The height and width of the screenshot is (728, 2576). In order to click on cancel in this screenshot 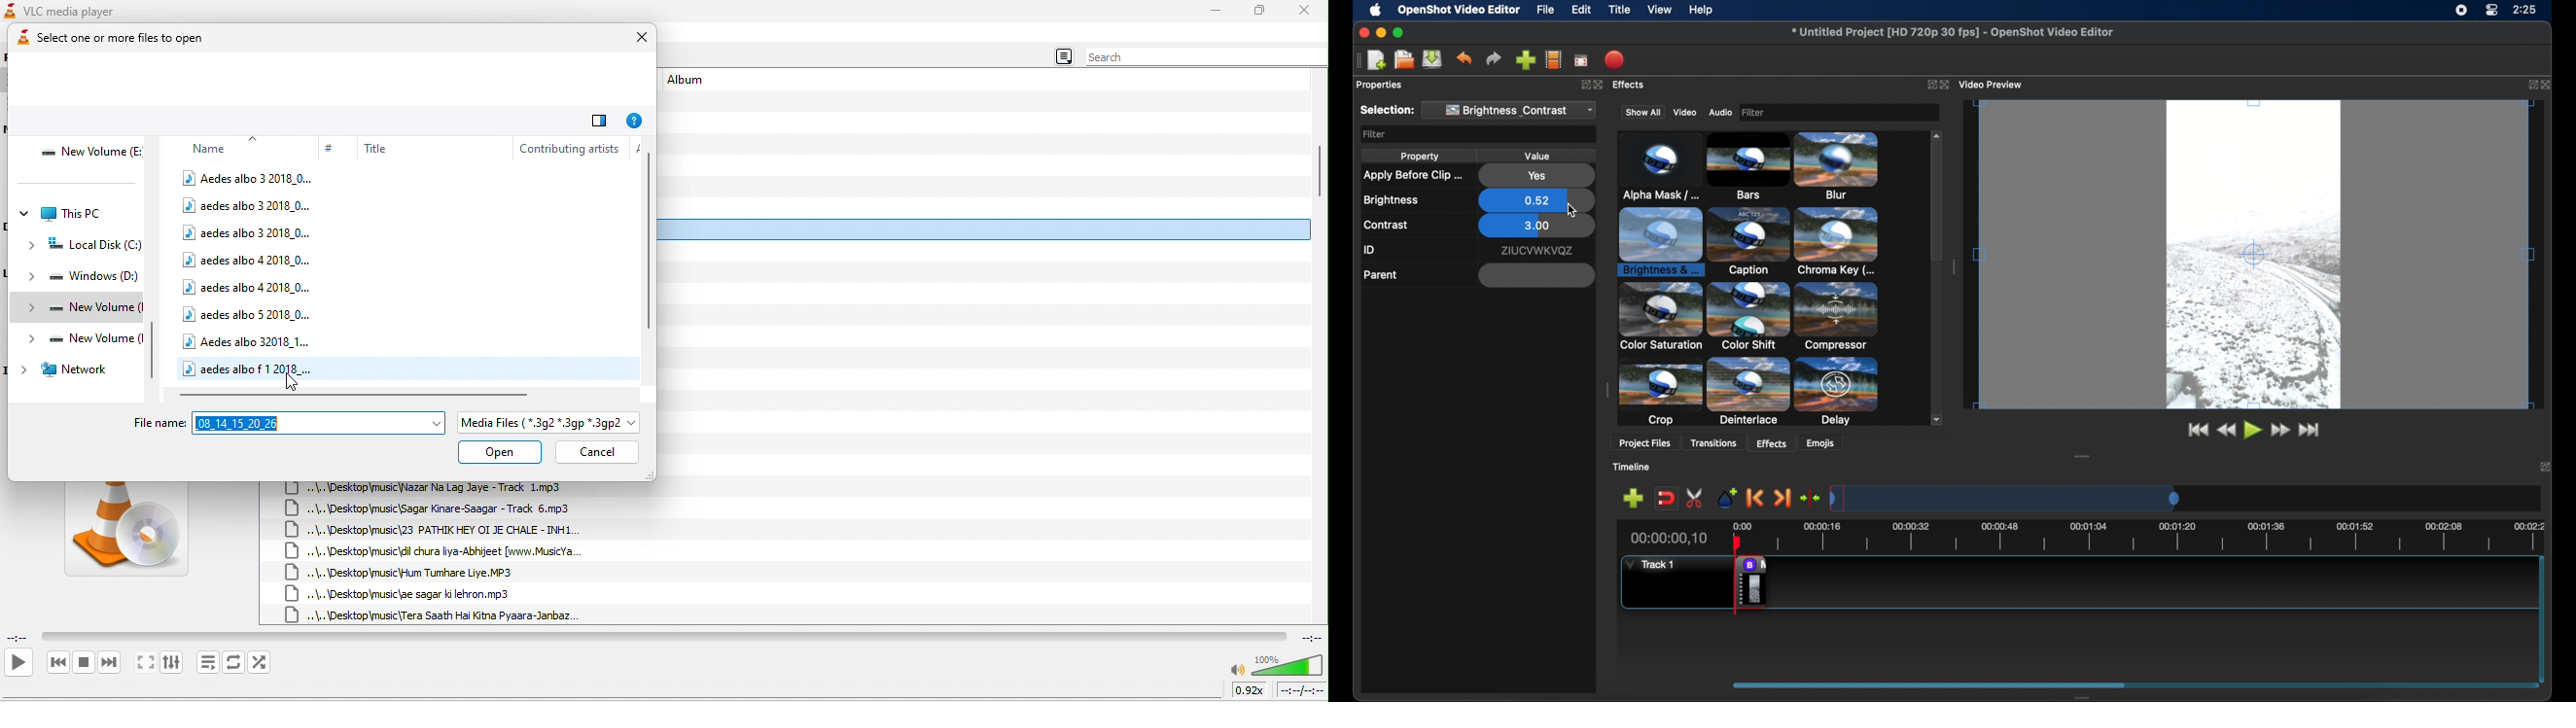, I will do `click(596, 452)`.